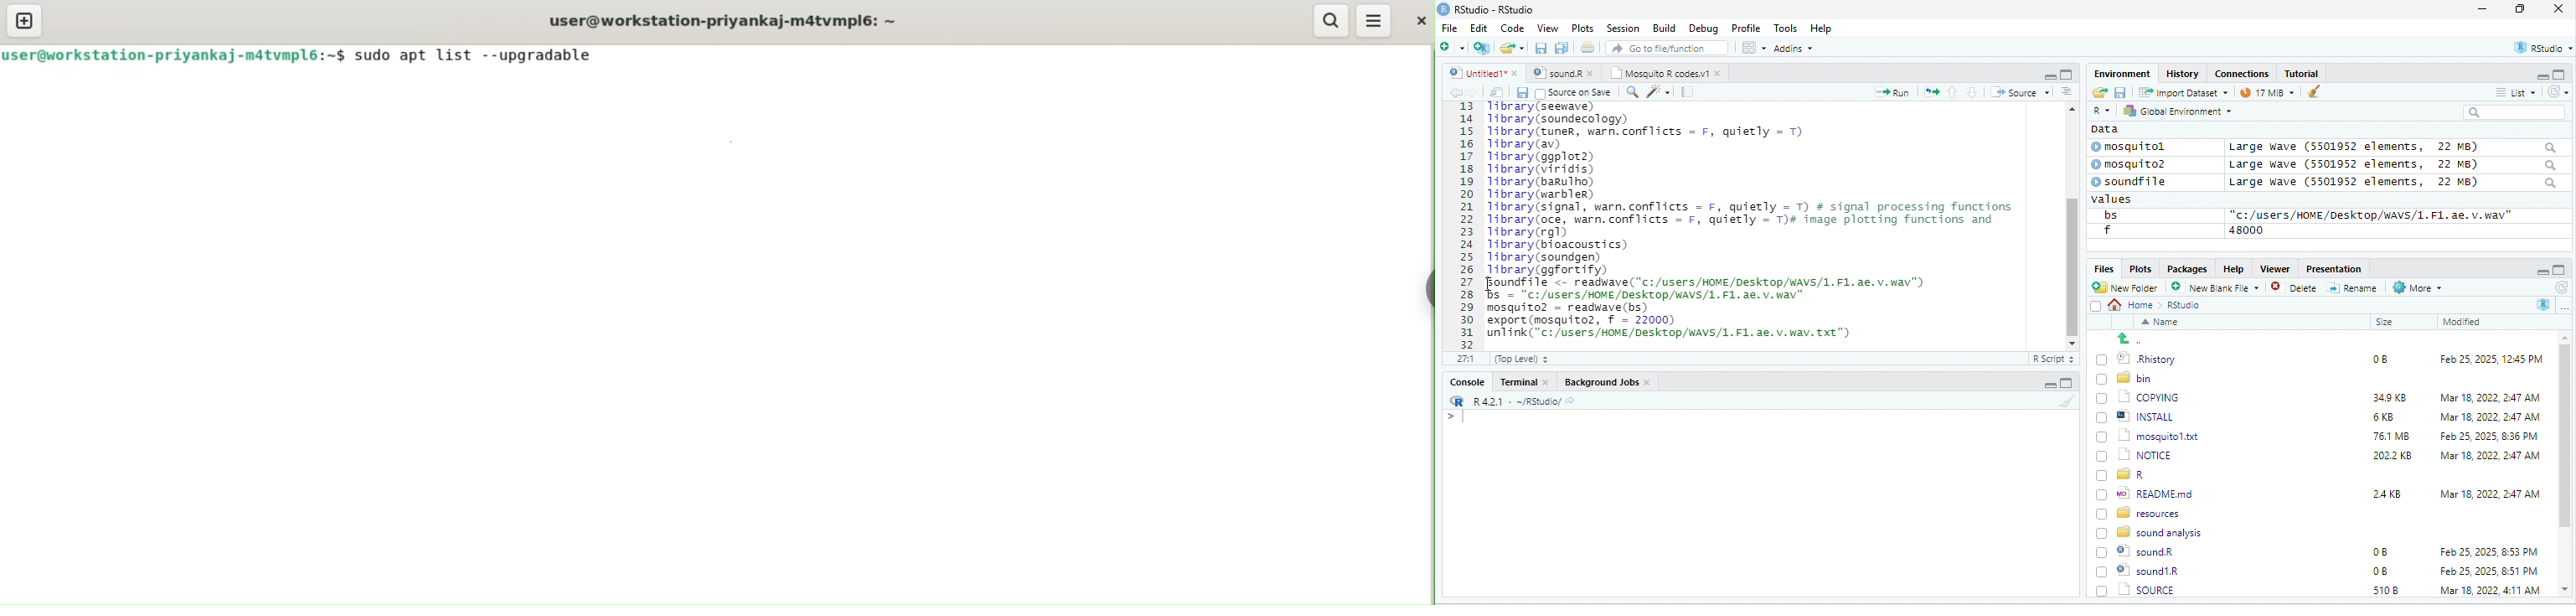  What do you see at coordinates (1932, 90) in the screenshot?
I see `open` at bounding box center [1932, 90].